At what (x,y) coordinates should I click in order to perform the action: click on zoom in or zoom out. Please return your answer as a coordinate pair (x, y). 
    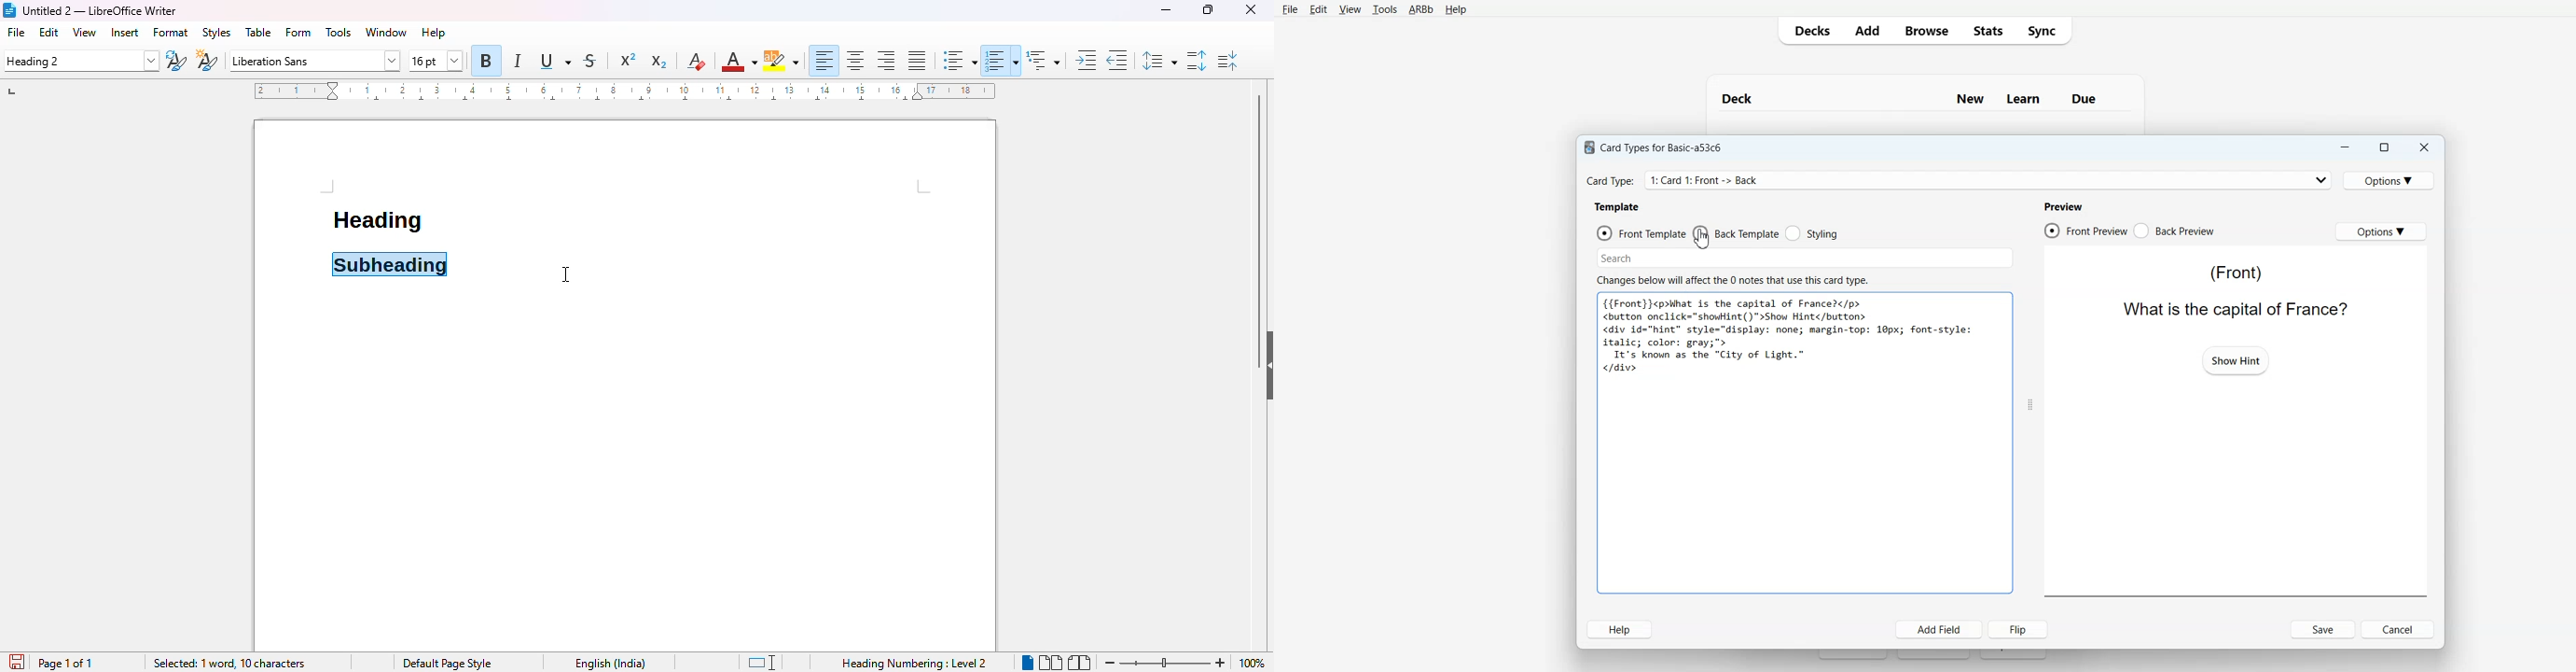
    Looking at the image, I should click on (1164, 662).